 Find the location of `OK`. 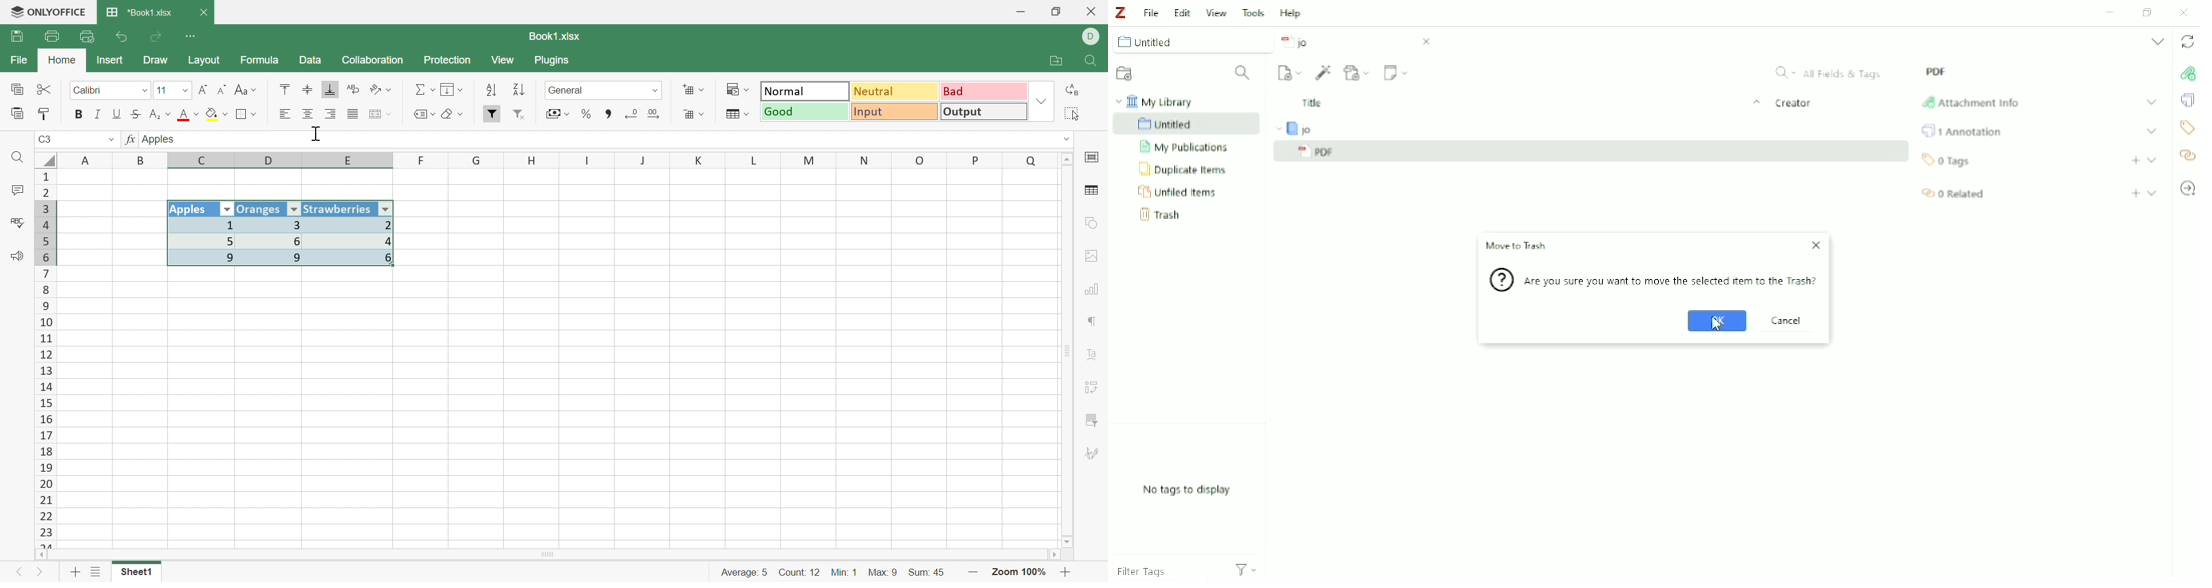

OK is located at coordinates (1716, 321).